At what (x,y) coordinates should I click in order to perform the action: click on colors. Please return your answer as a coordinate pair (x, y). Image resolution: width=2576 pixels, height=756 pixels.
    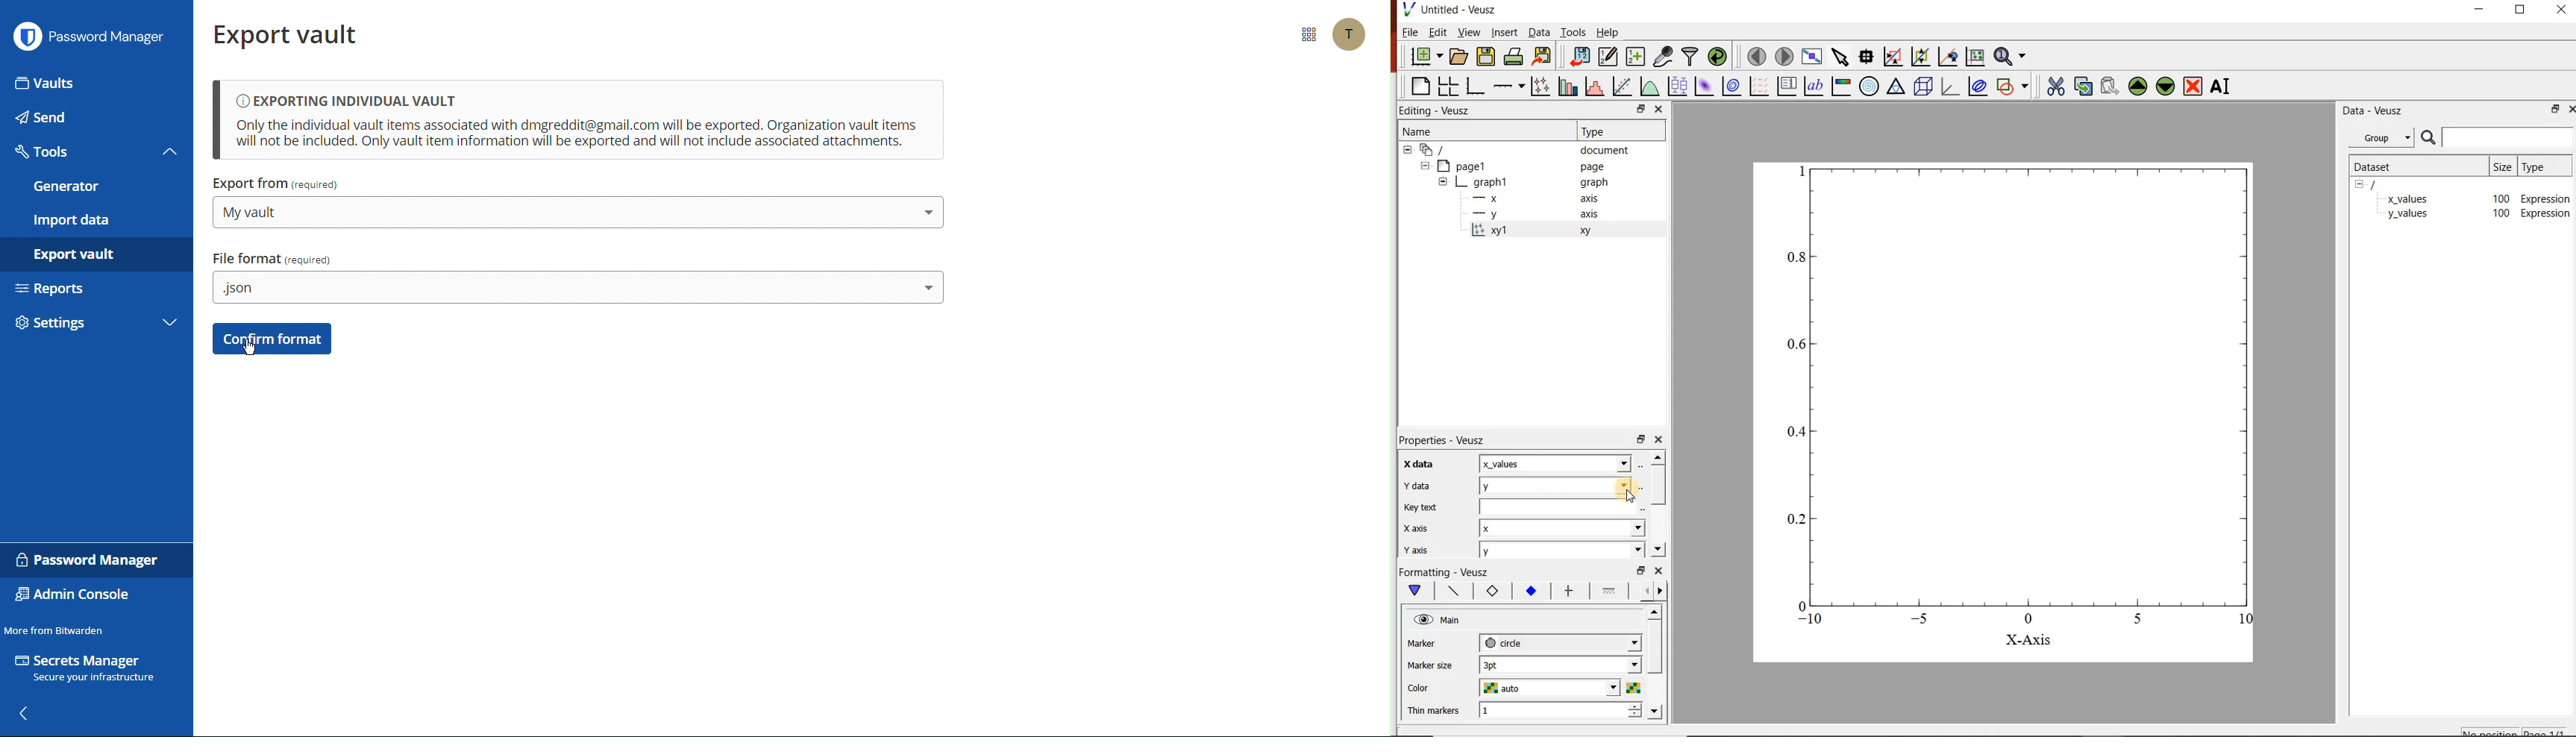
    Looking at the image, I should click on (1633, 688).